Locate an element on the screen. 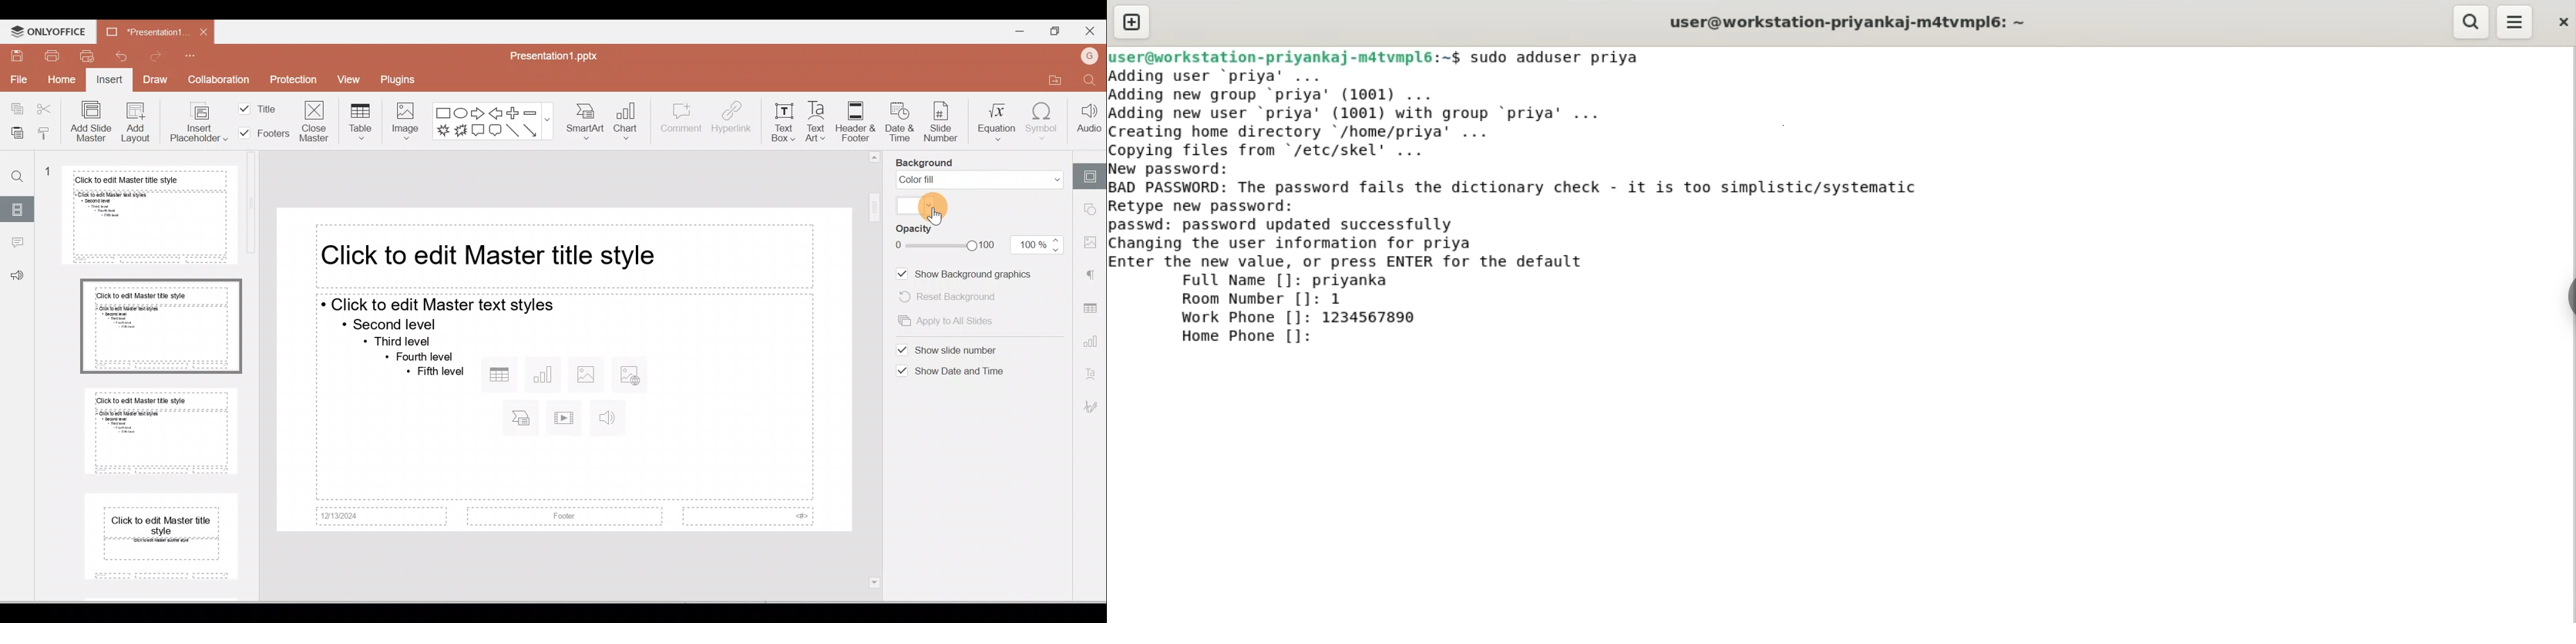 This screenshot has width=2576, height=644. Collaboration is located at coordinates (222, 81).